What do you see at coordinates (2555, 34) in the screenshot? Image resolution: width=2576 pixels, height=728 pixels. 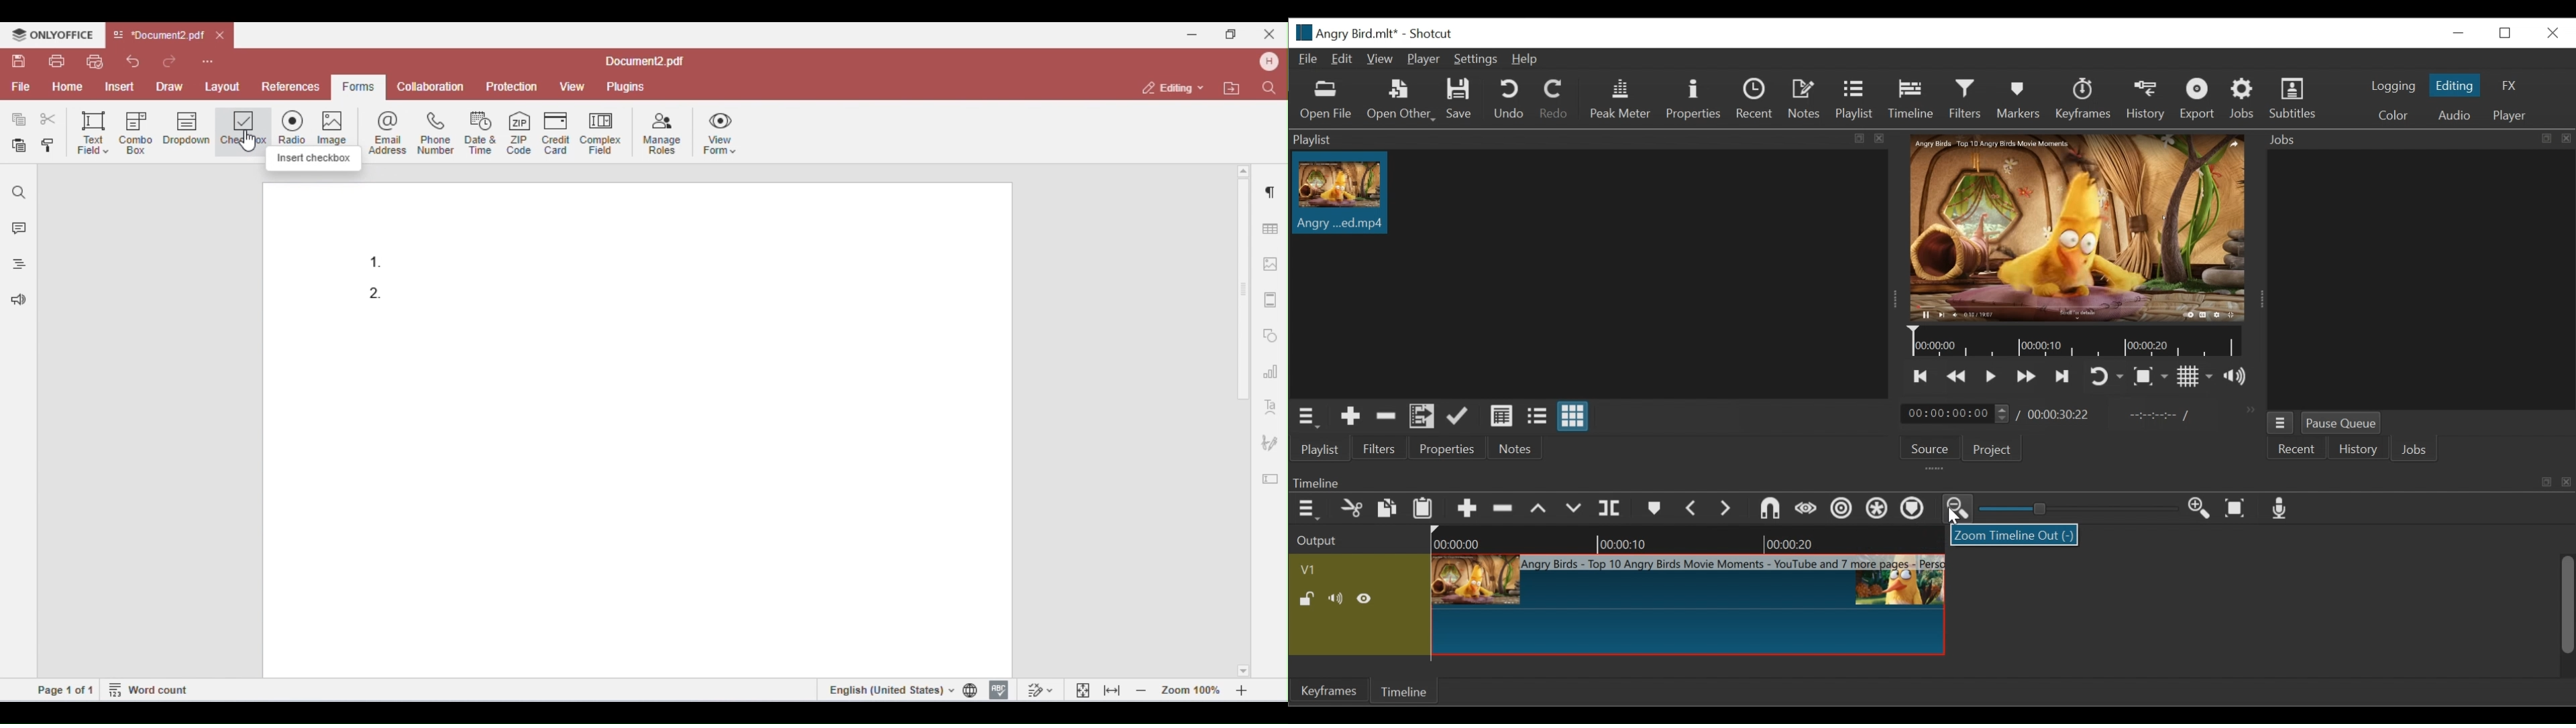 I see `` at bounding box center [2555, 34].